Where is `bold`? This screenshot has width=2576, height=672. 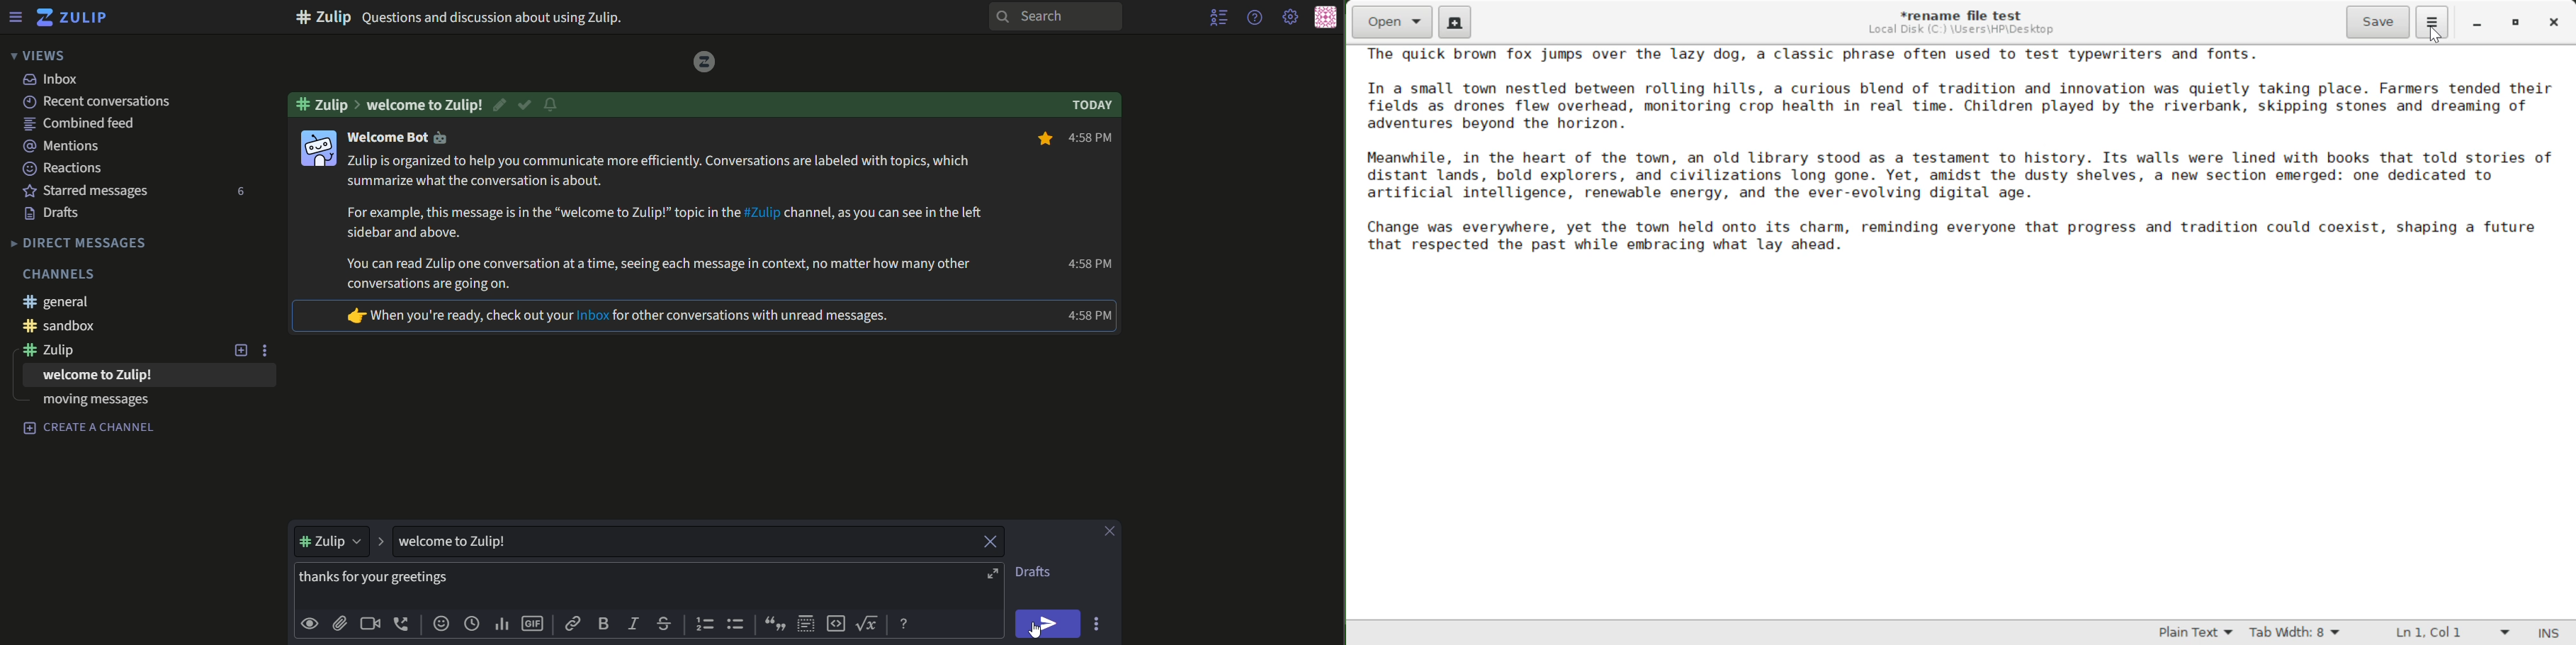
bold is located at coordinates (605, 623).